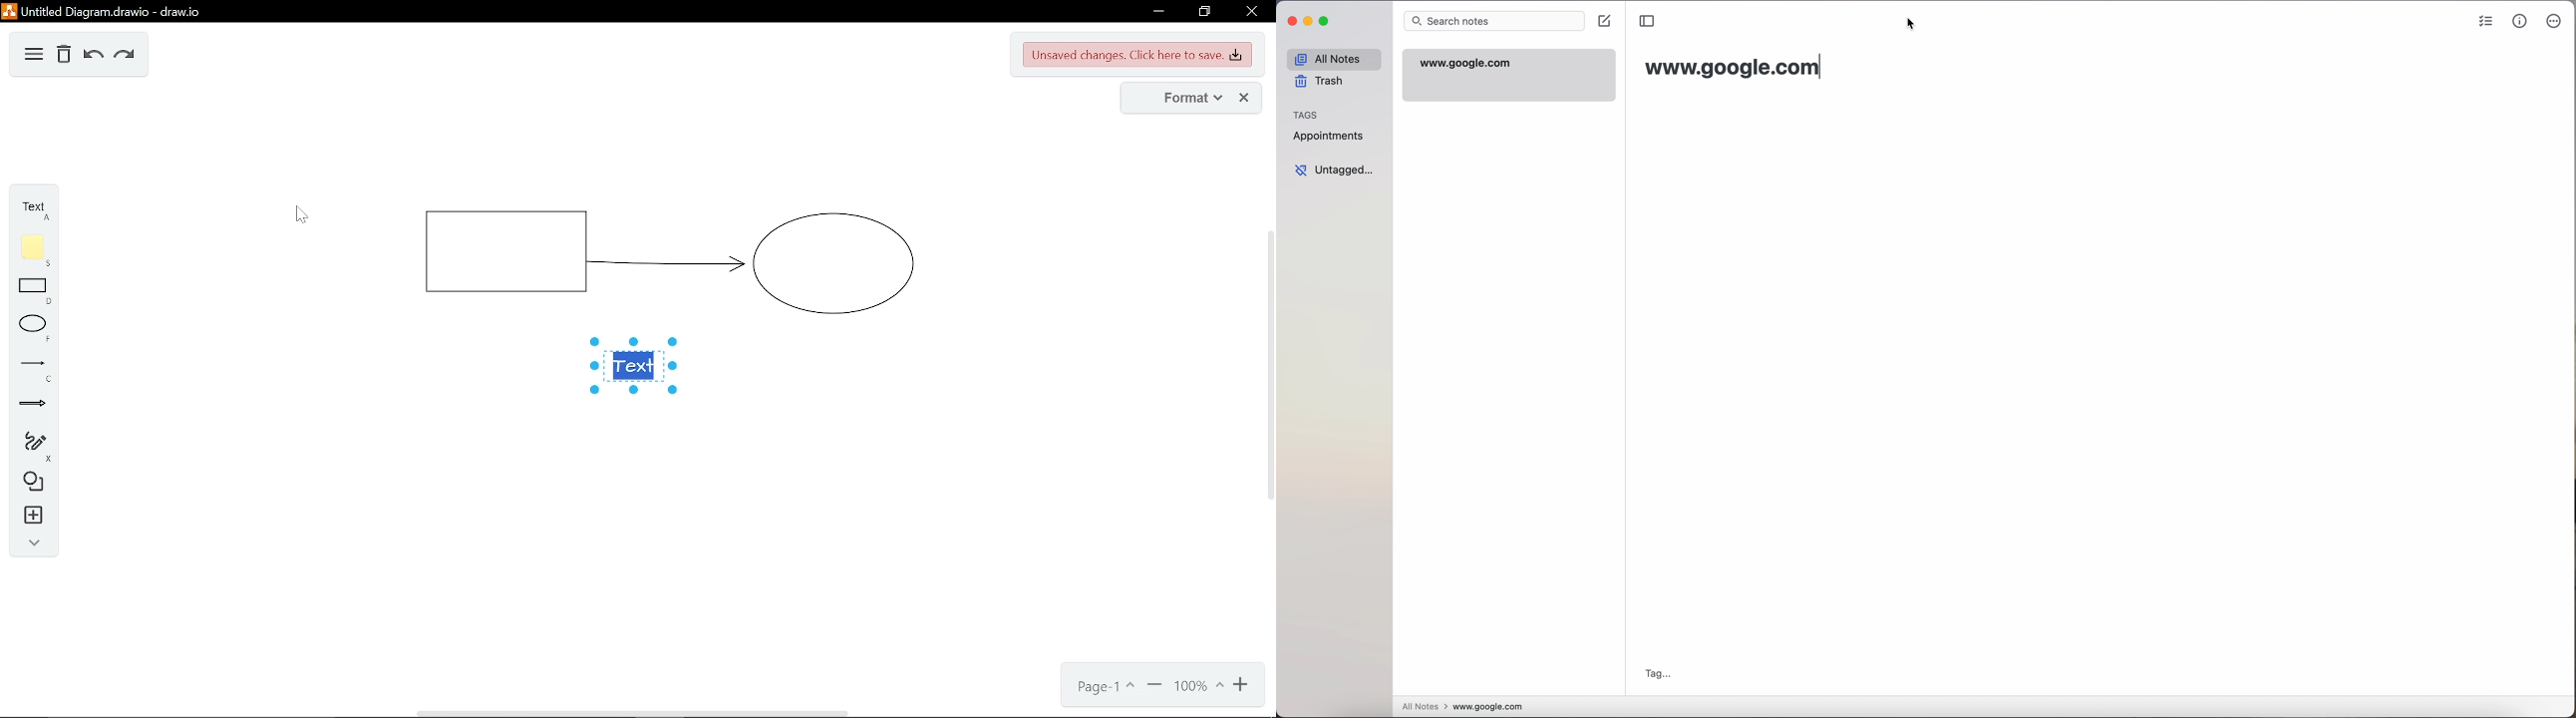  What do you see at coordinates (1154, 687) in the screenshot?
I see `zoom in ` at bounding box center [1154, 687].